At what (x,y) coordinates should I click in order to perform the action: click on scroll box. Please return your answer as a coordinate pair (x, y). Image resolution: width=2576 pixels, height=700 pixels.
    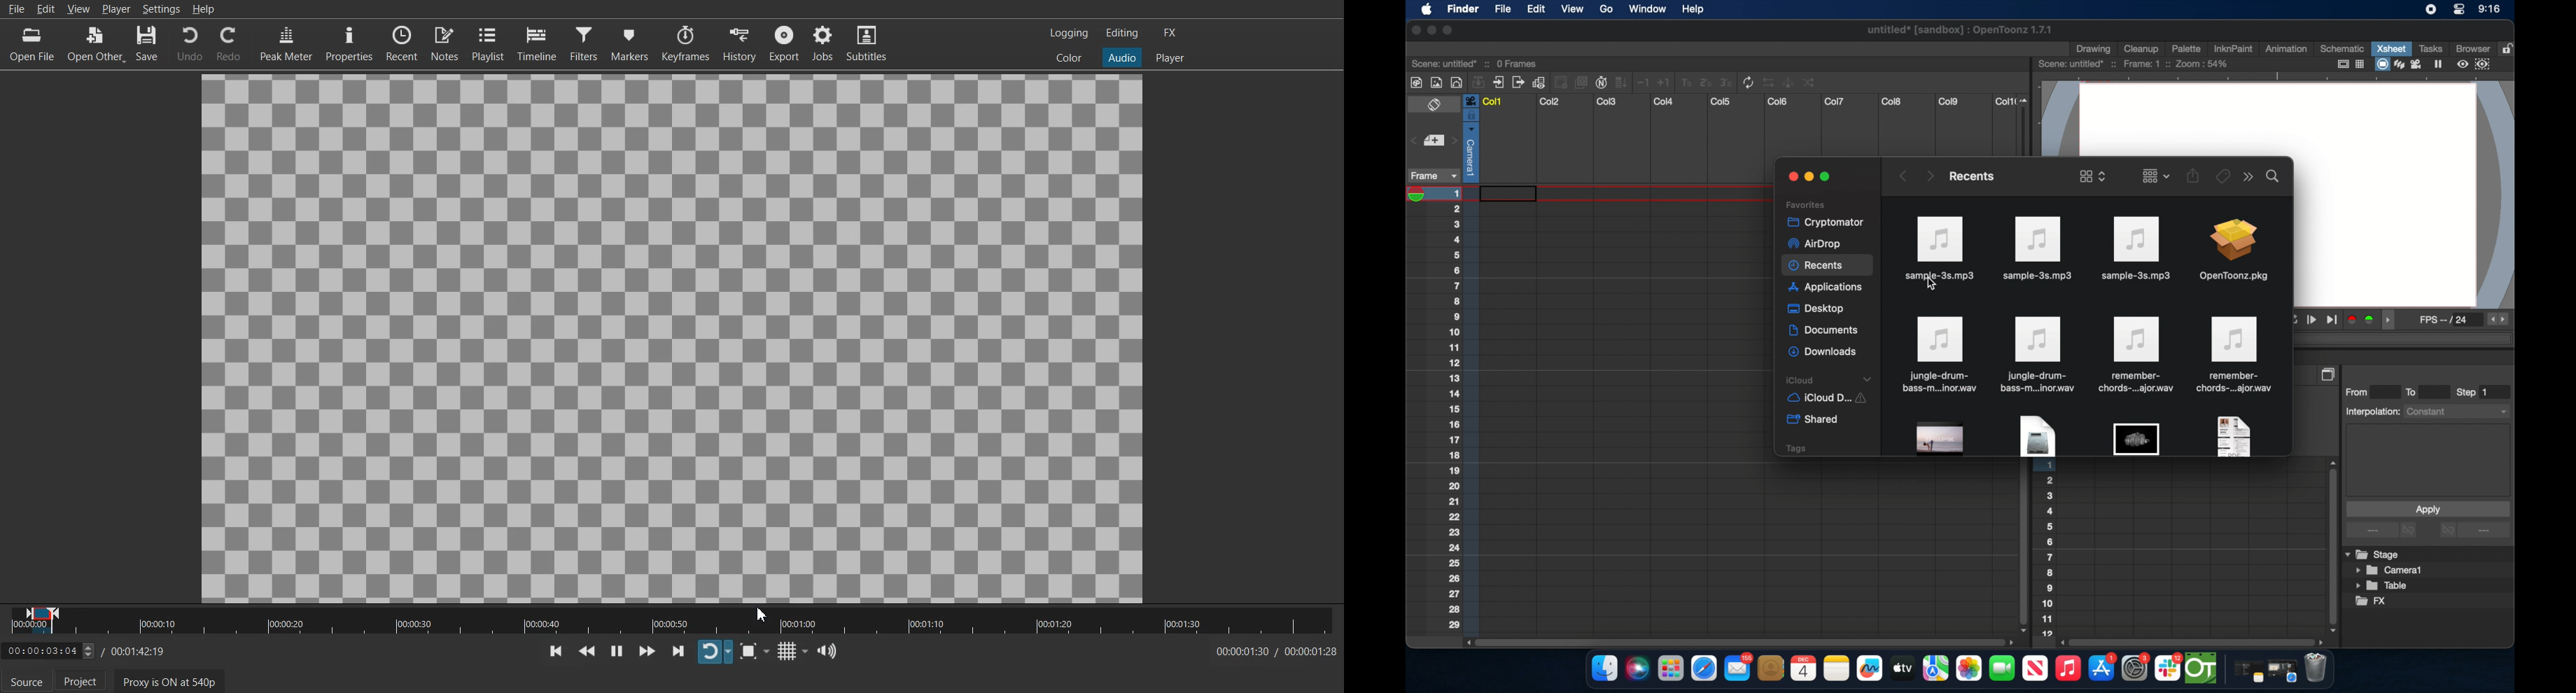
    Looking at the image, I should click on (1738, 641).